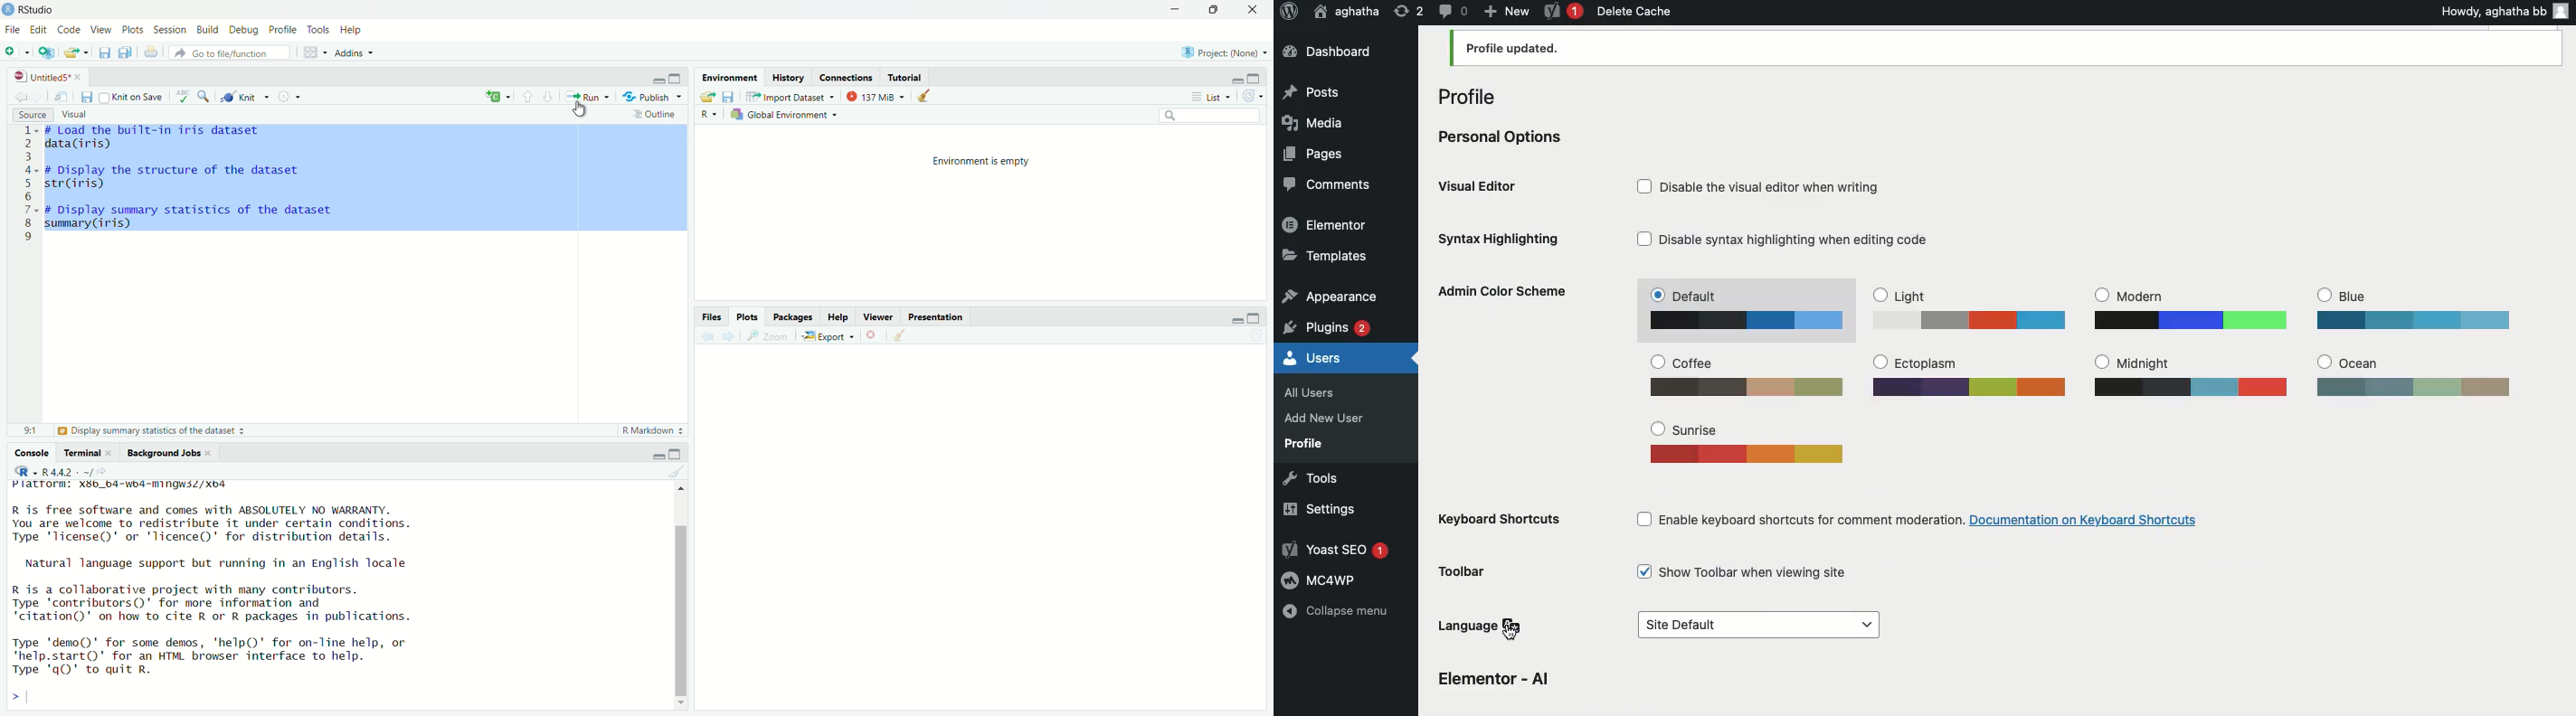 Image resolution: width=2576 pixels, height=728 pixels. I want to click on Profile, so click(1480, 92).